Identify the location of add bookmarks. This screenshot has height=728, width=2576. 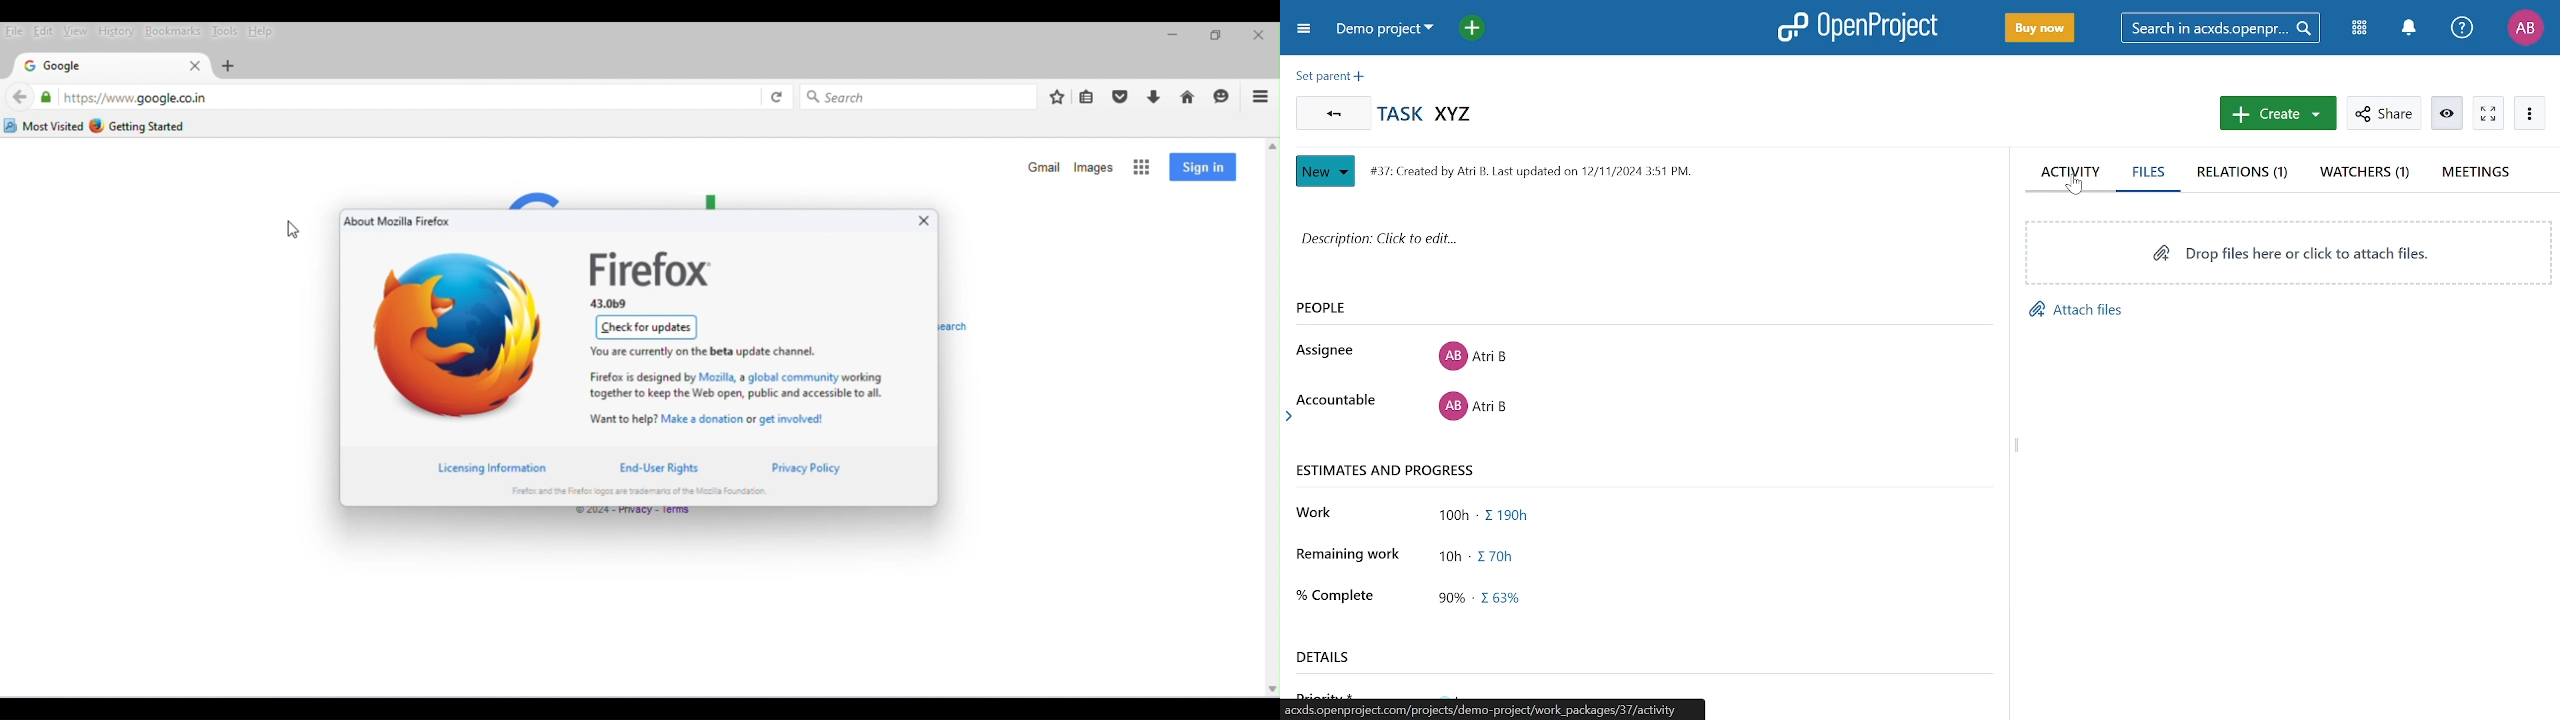
(1057, 96).